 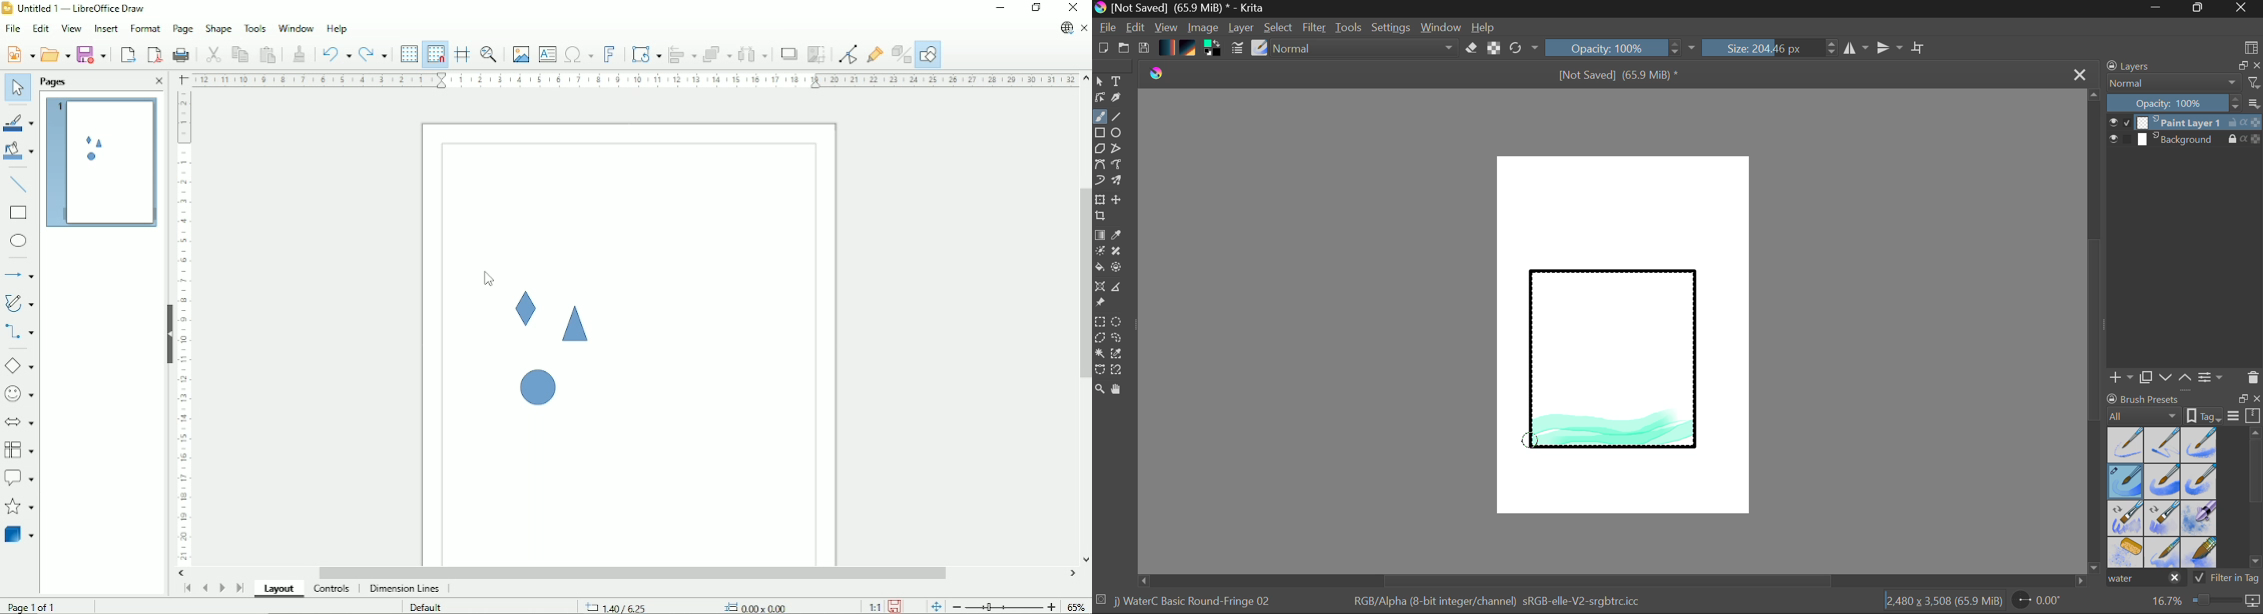 I want to click on Scroll Bar, so click(x=2257, y=500).